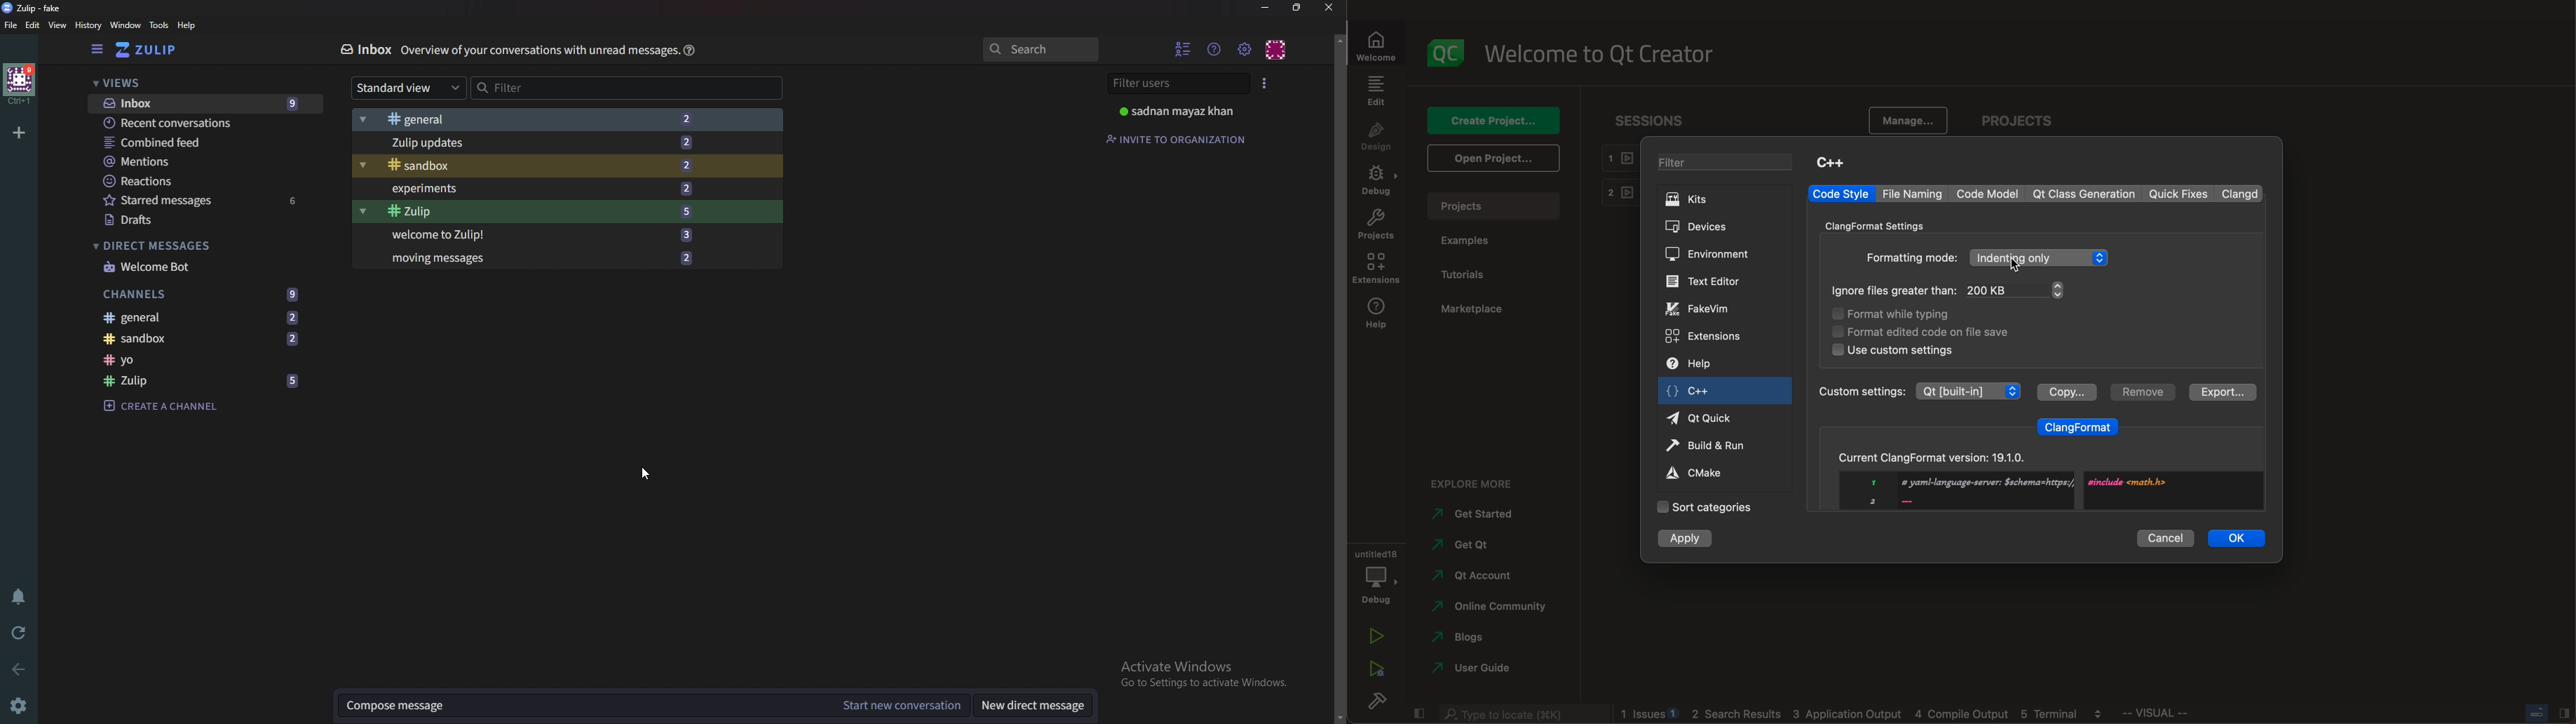  Describe the element at coordinates (1029, 707) in the screenshot. I see `New direct messages` at that location.